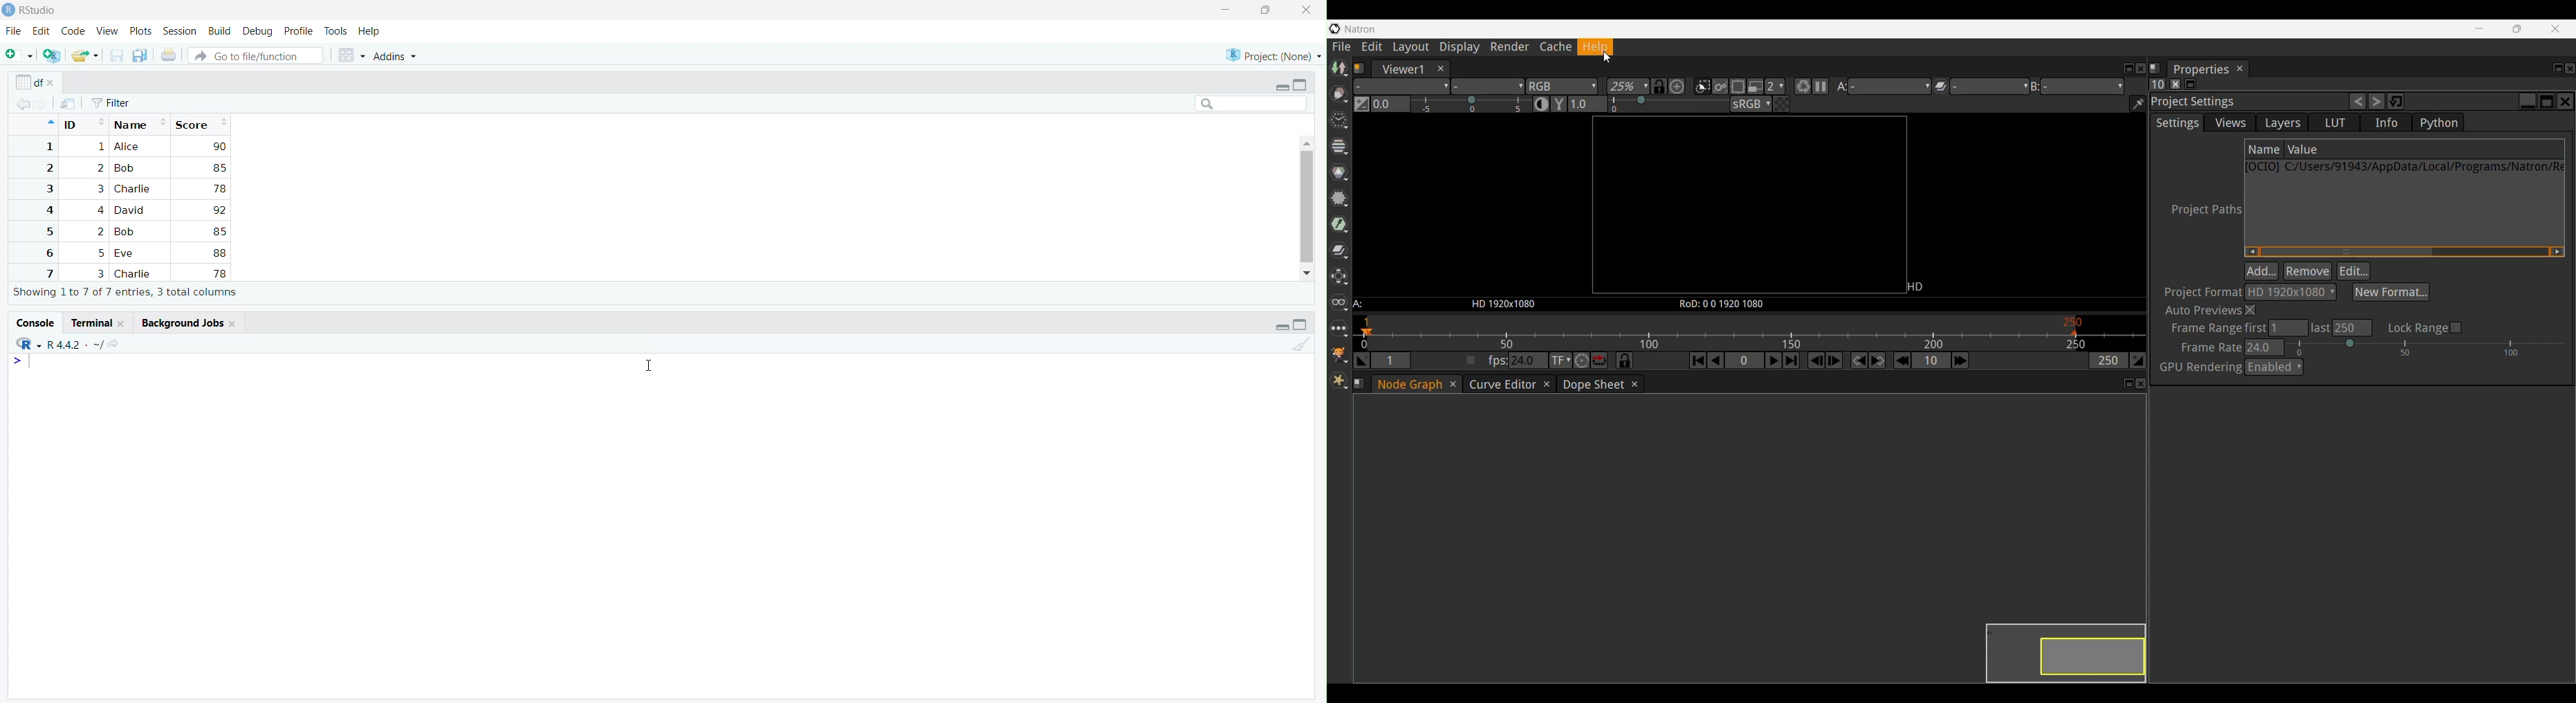 The width and height of the screenshot is (2576, 728). What do you see at coordinates (1281, 86) in the screenshot?
I see `minimize` at bounding box center [1281, 86].